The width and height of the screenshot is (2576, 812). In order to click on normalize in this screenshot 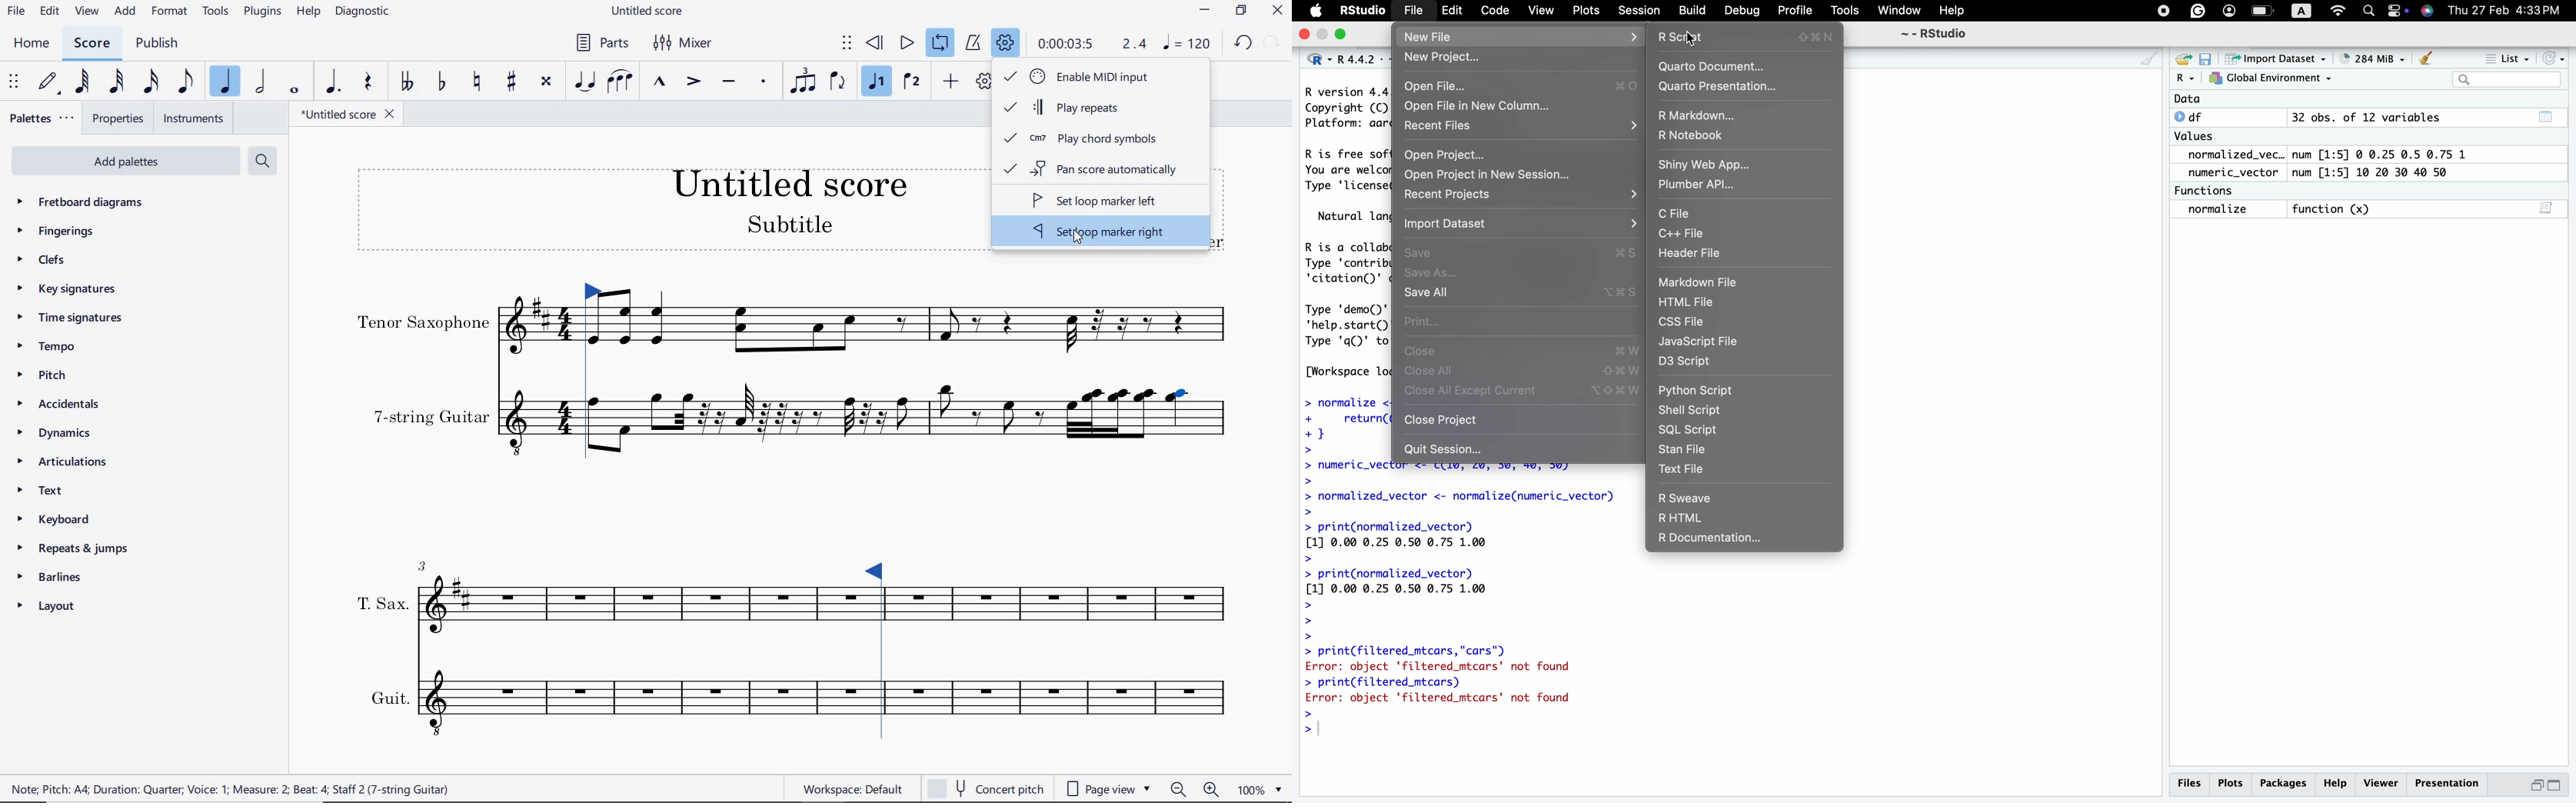, I will do `click(2228, 210)`.